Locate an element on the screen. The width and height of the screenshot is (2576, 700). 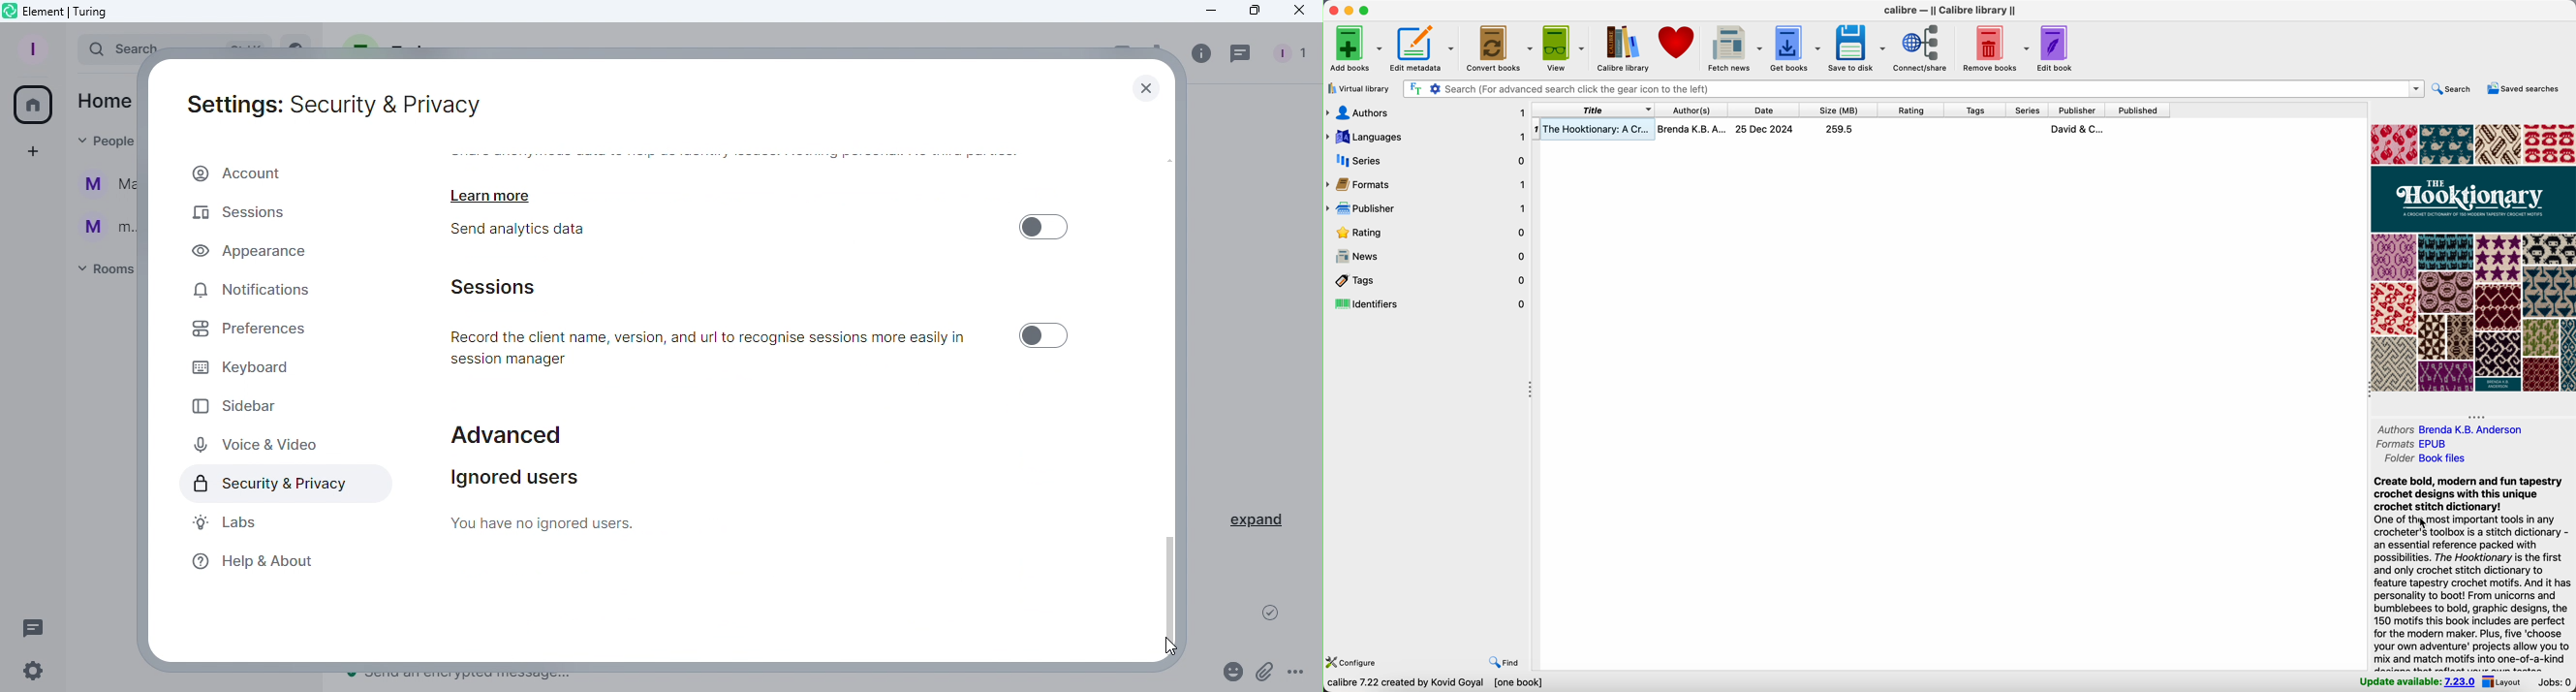
Emoji is located at coordinates (1230, 671).